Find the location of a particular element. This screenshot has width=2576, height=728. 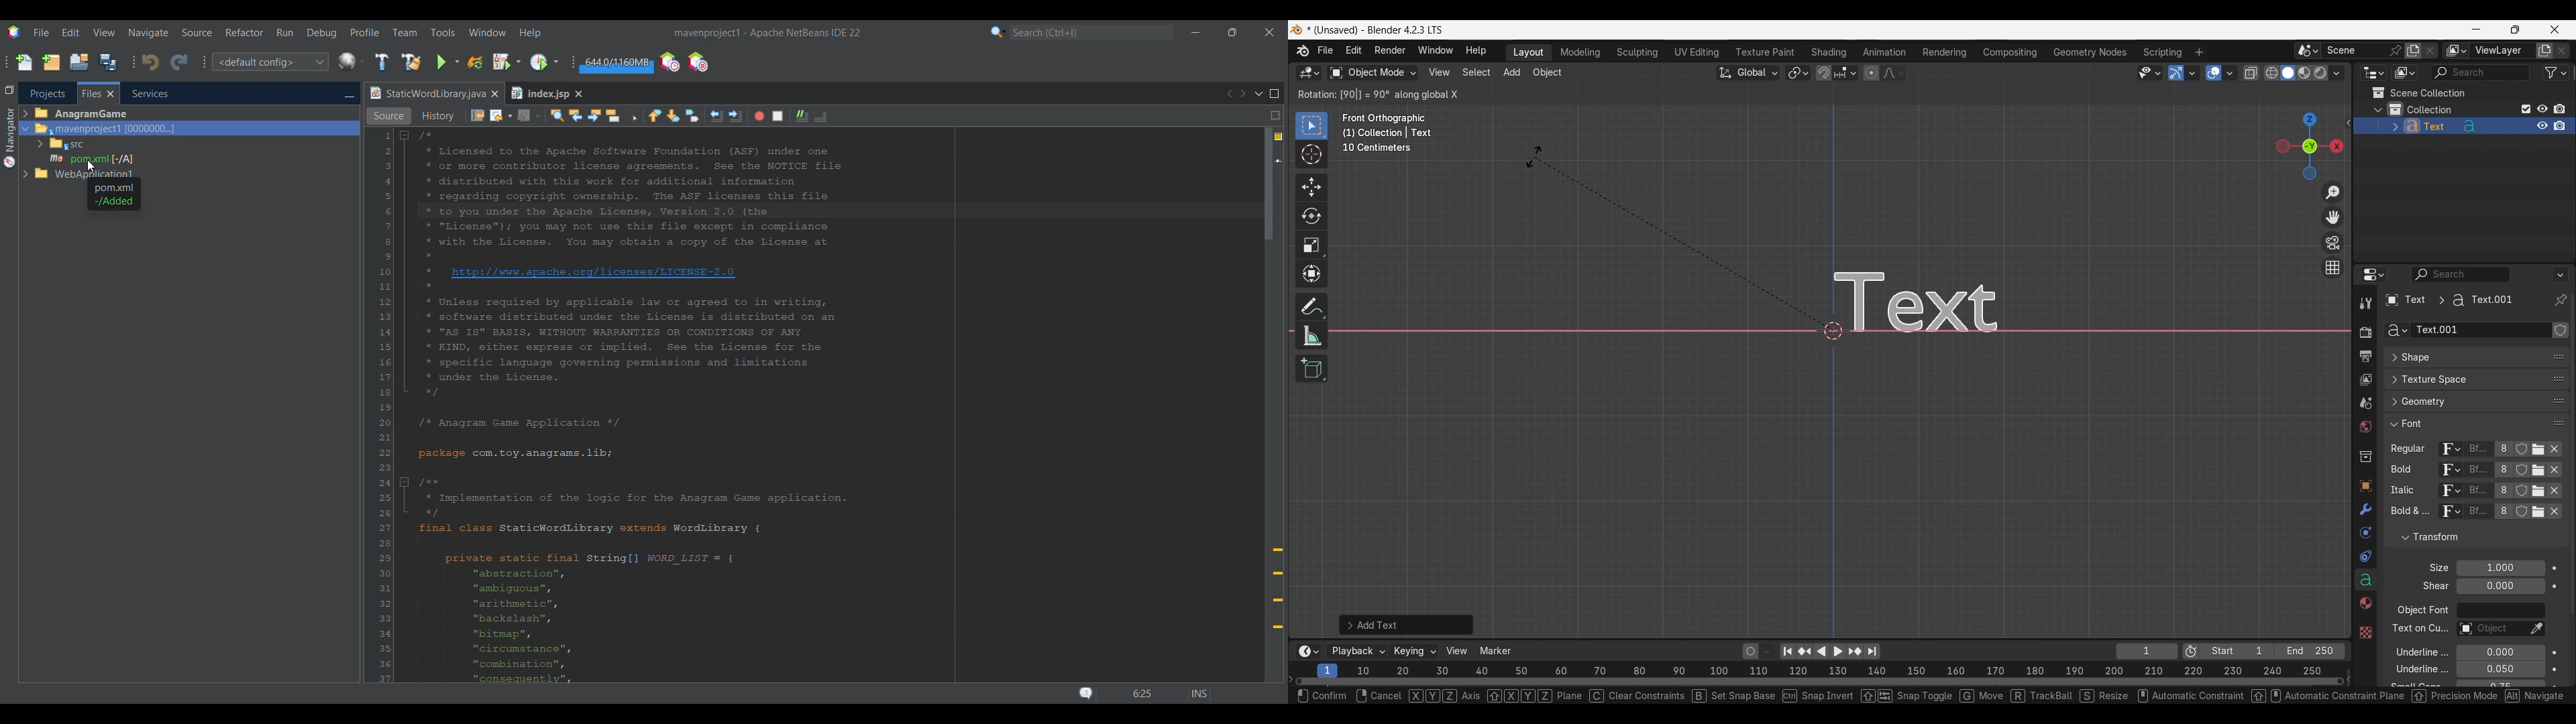

Shear is located at coordinates (2500, 586).